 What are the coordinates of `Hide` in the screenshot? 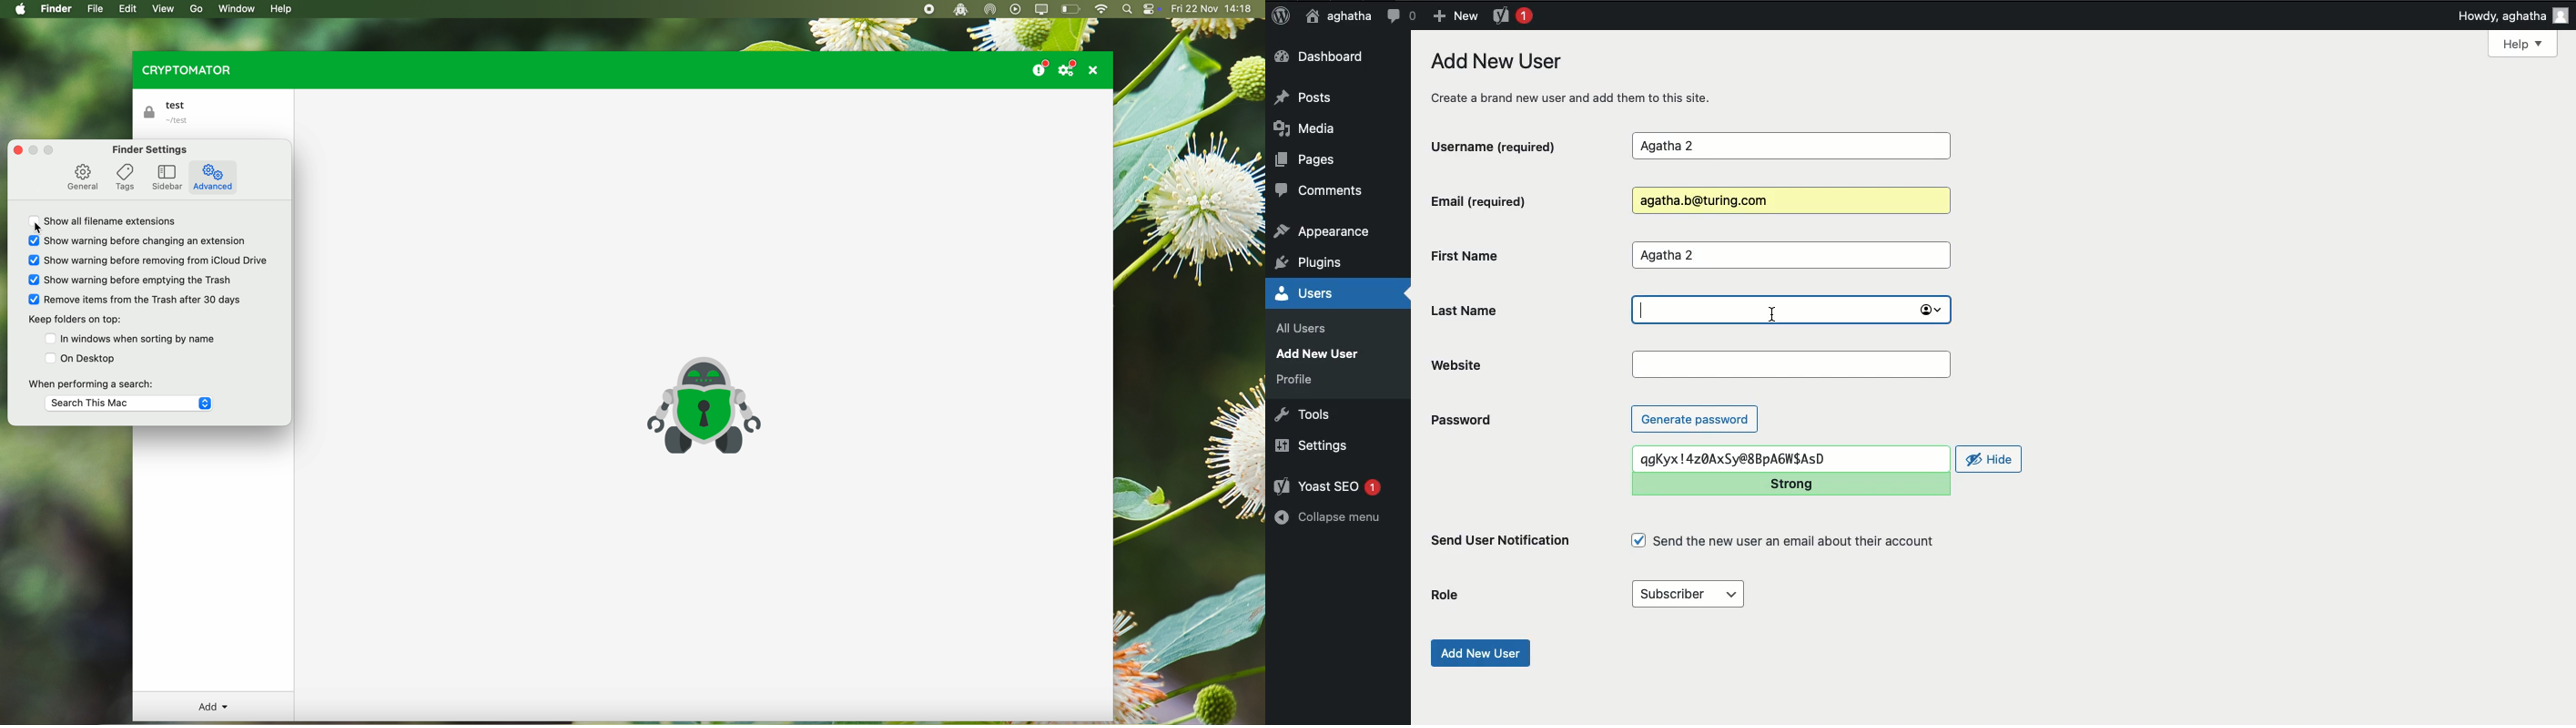 It's located at (1990, 459).